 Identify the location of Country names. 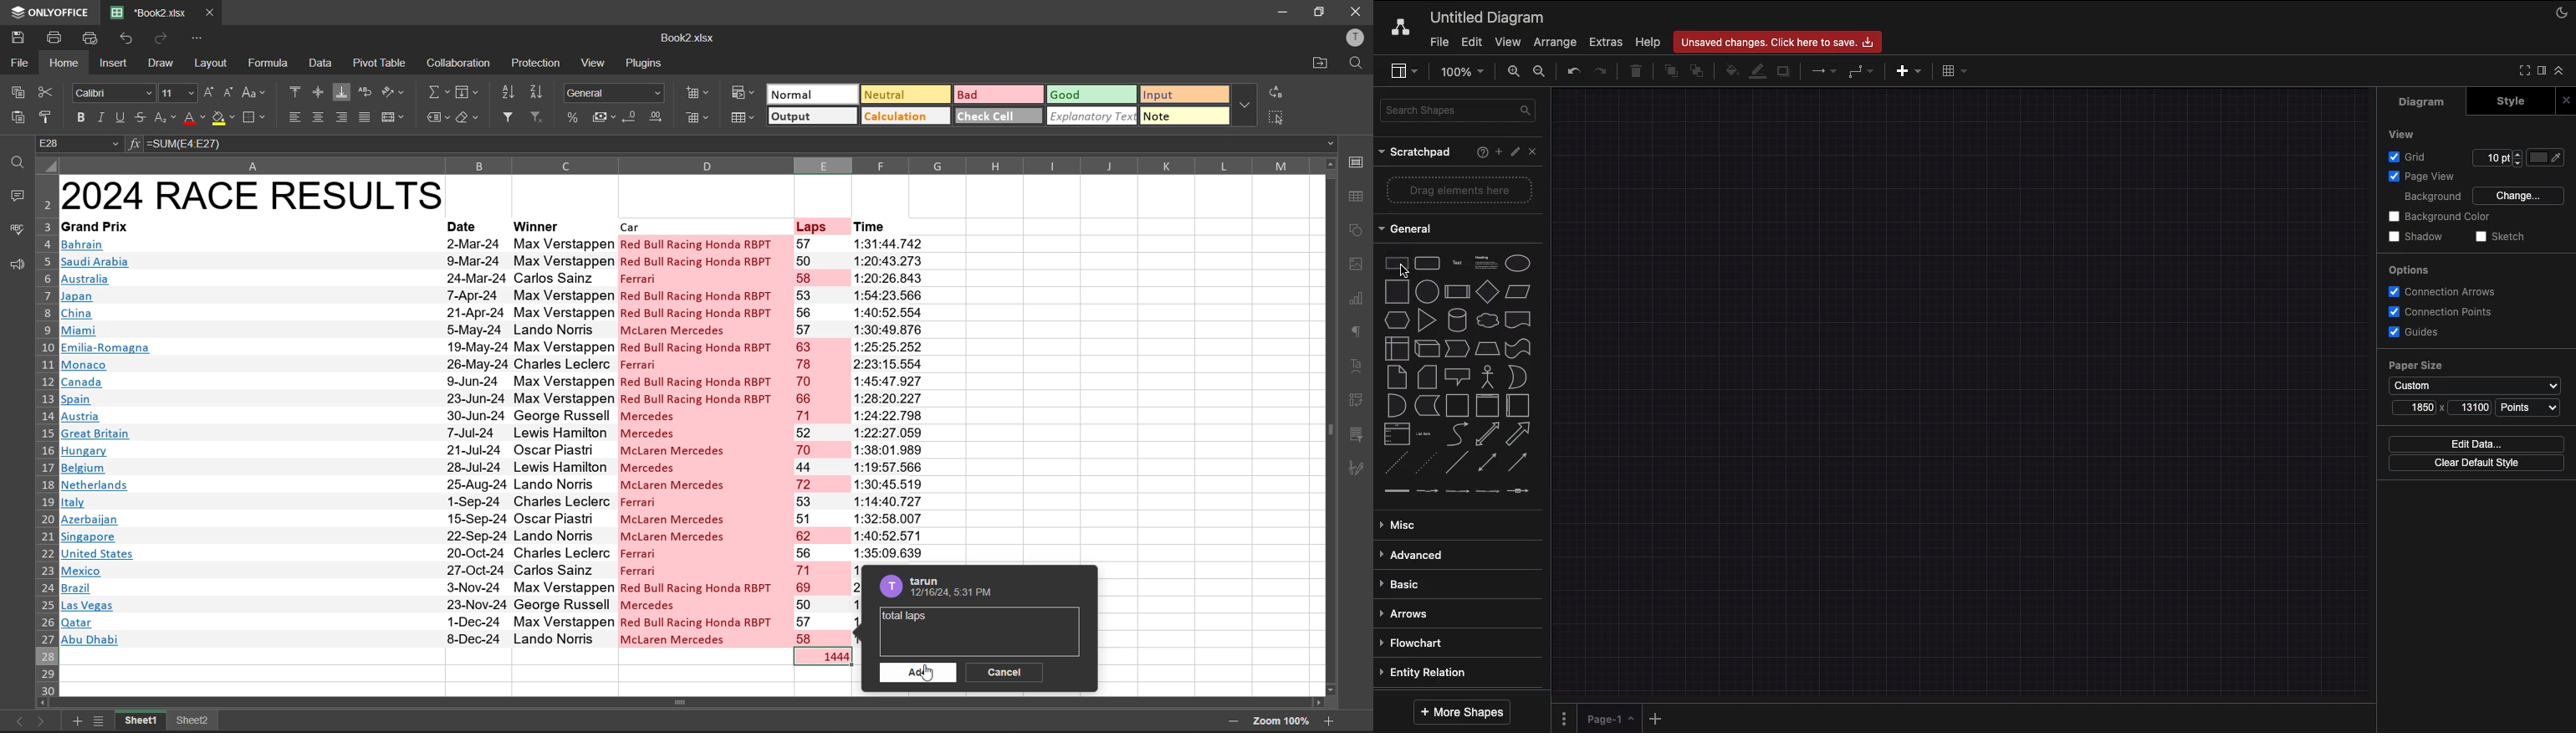
(107, 442).